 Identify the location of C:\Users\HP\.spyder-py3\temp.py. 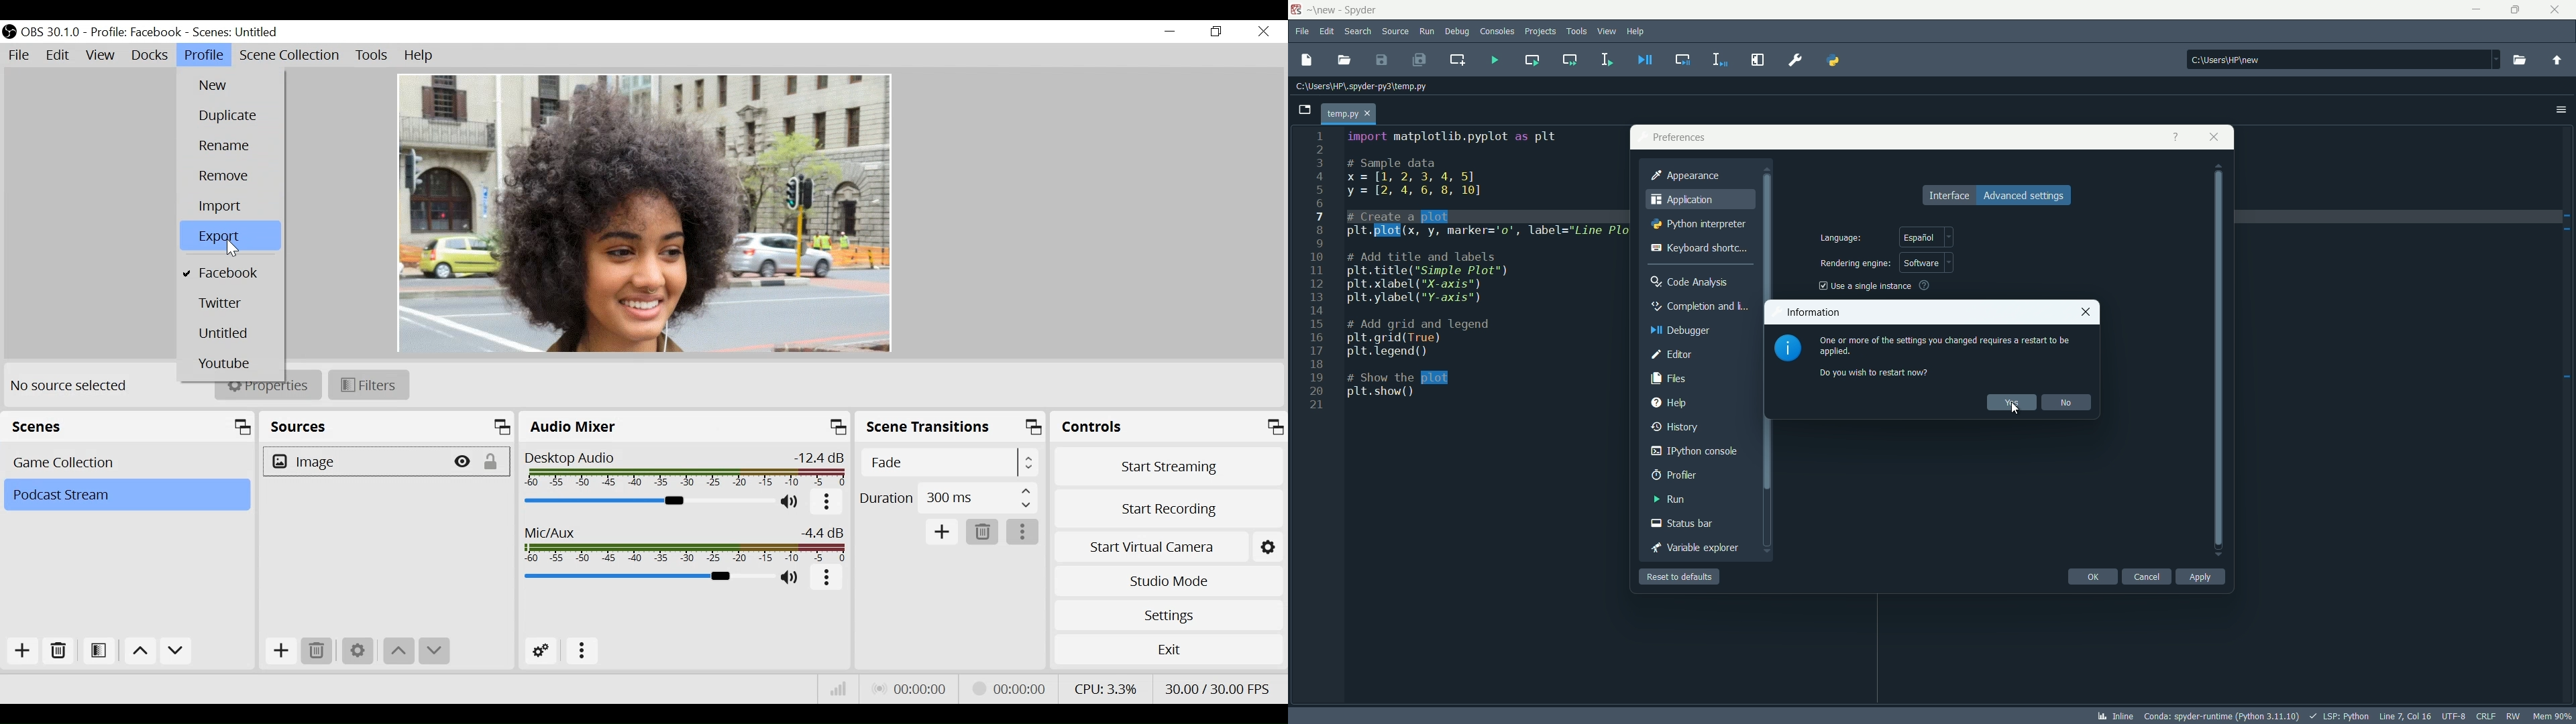
(1358, 86).